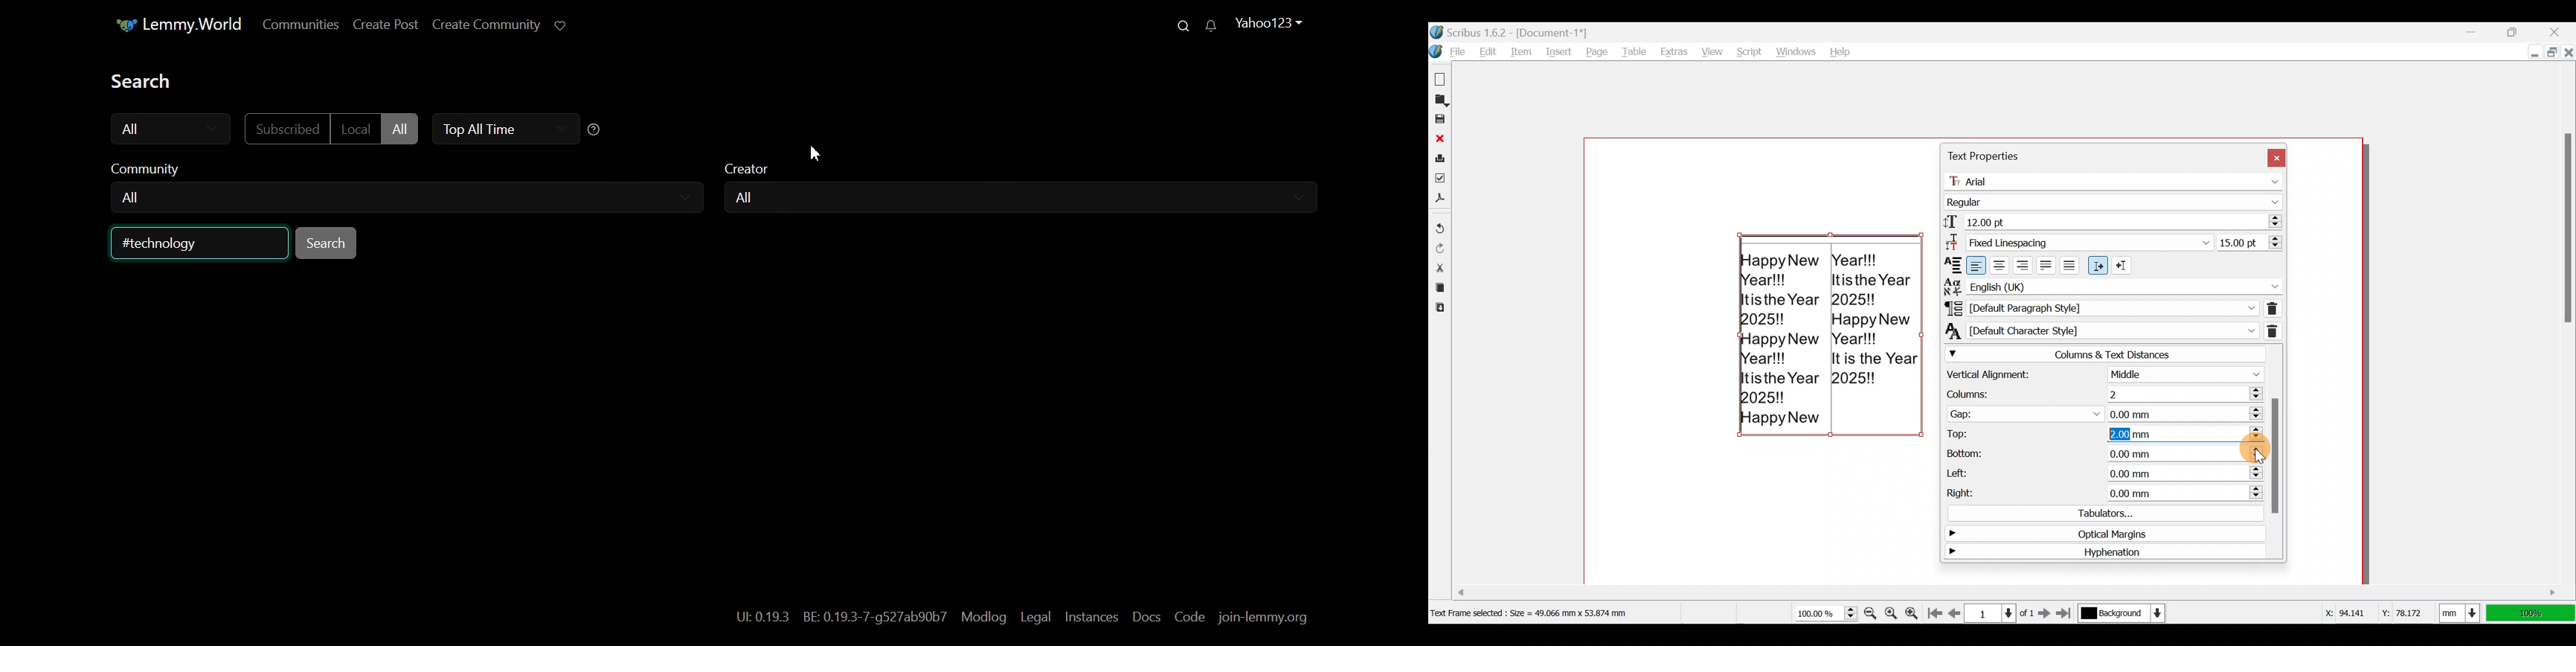 This screenshot has height=672, width=2576. What do you see at coordinates (2098, 307) in the screenshot?
I see `Paragraph style of currently selected text/paragraph` at bounding box center [2098, 307].